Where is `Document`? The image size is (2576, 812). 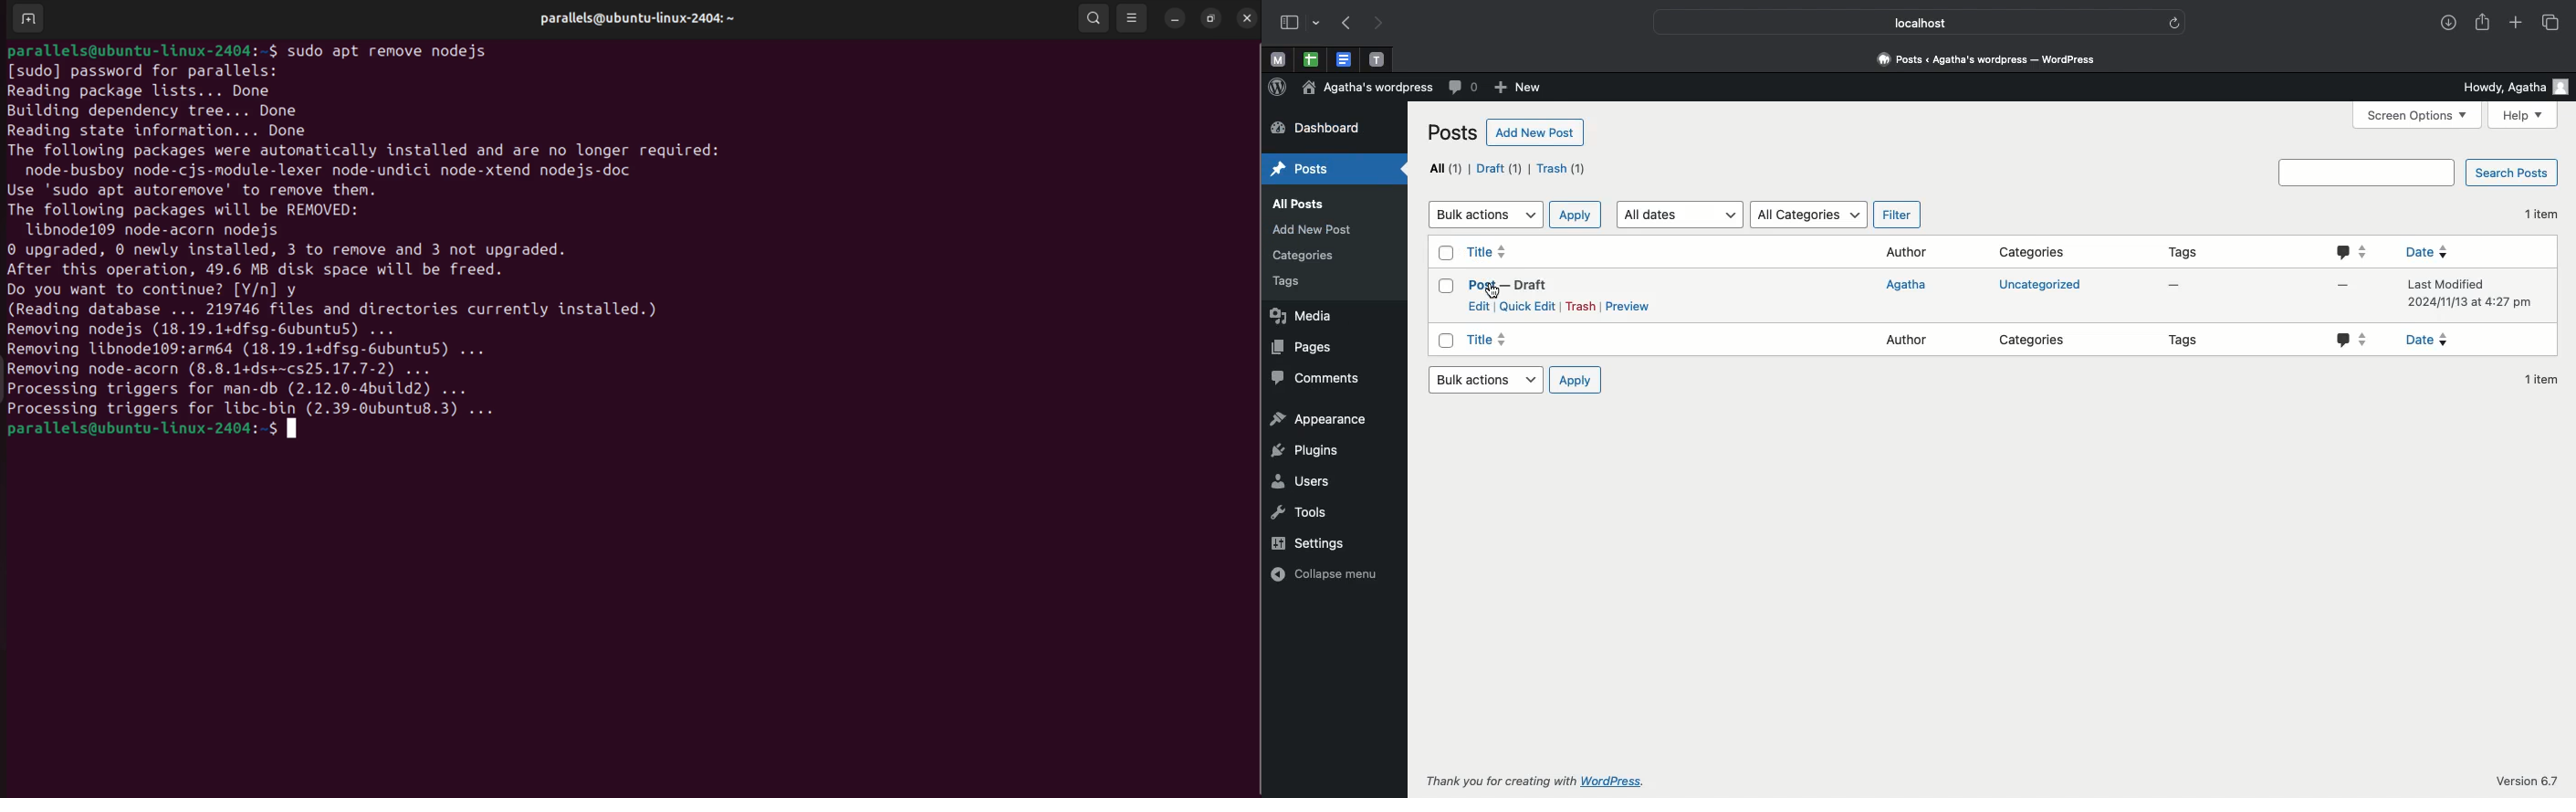
Document is located at coordinates (1344, 60).